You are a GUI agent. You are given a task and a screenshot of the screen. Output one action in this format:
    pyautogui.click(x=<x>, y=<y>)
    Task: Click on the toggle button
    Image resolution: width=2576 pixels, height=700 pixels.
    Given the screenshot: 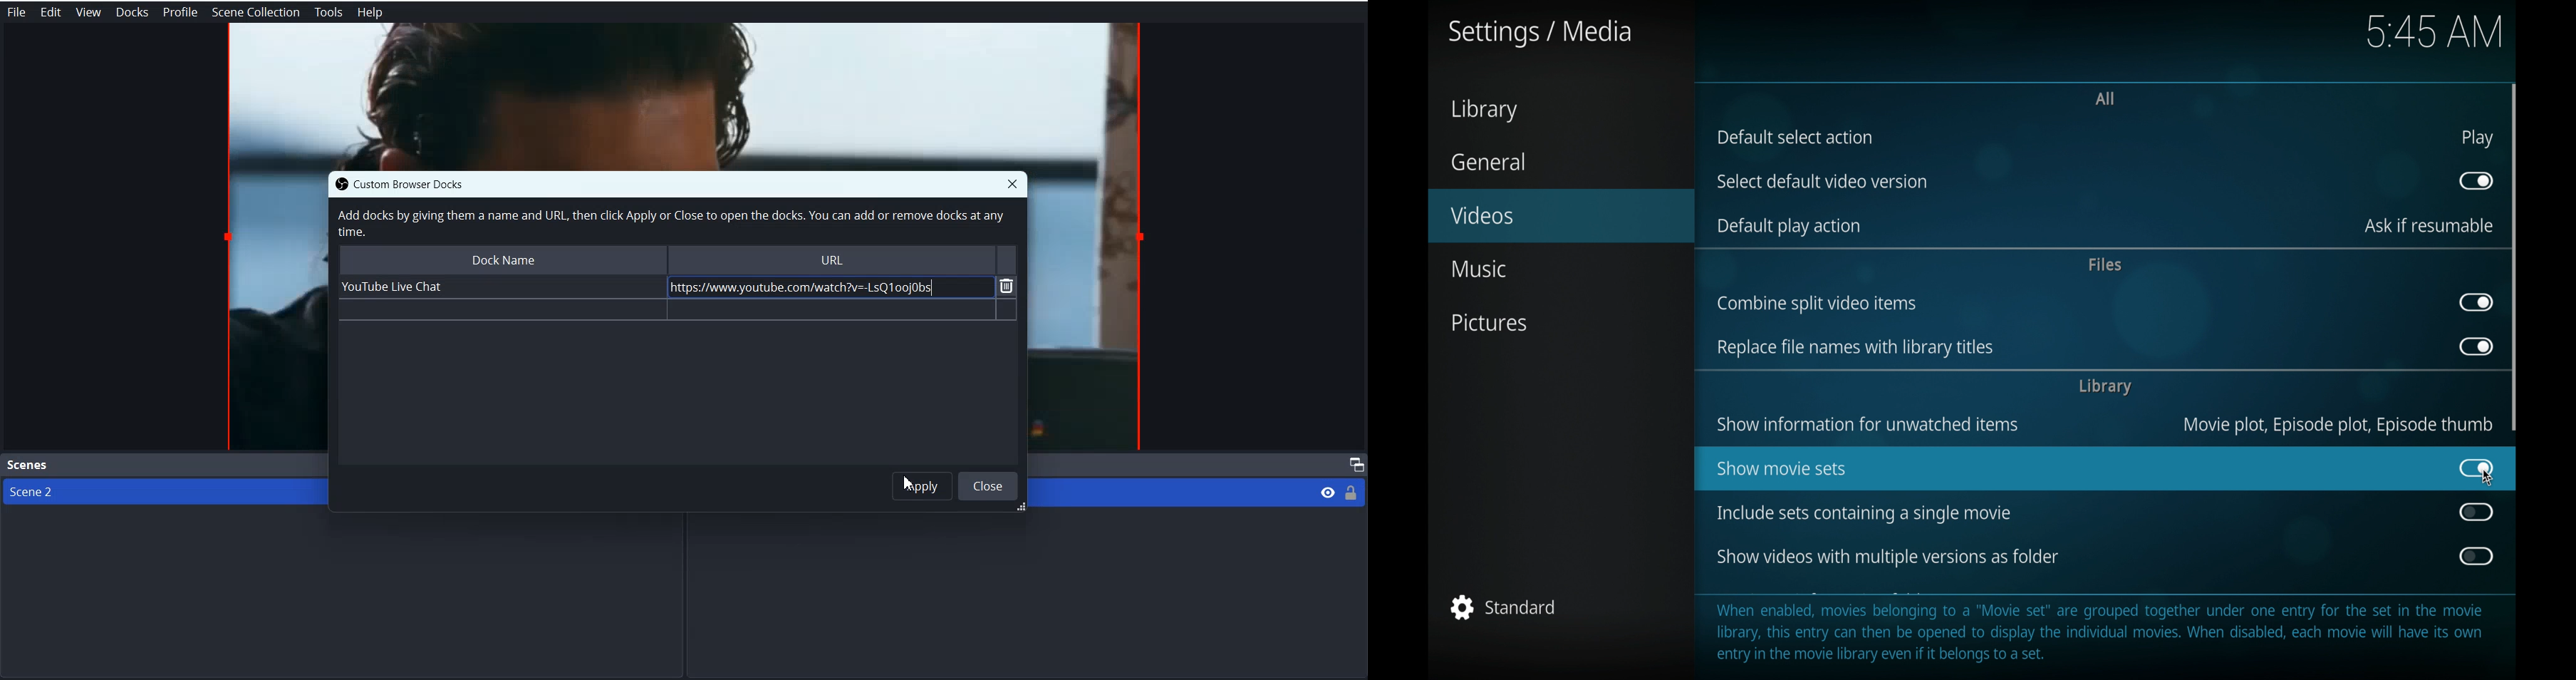 What is the action you would take?
    pyautogui.click(x=2475, y=346)
    